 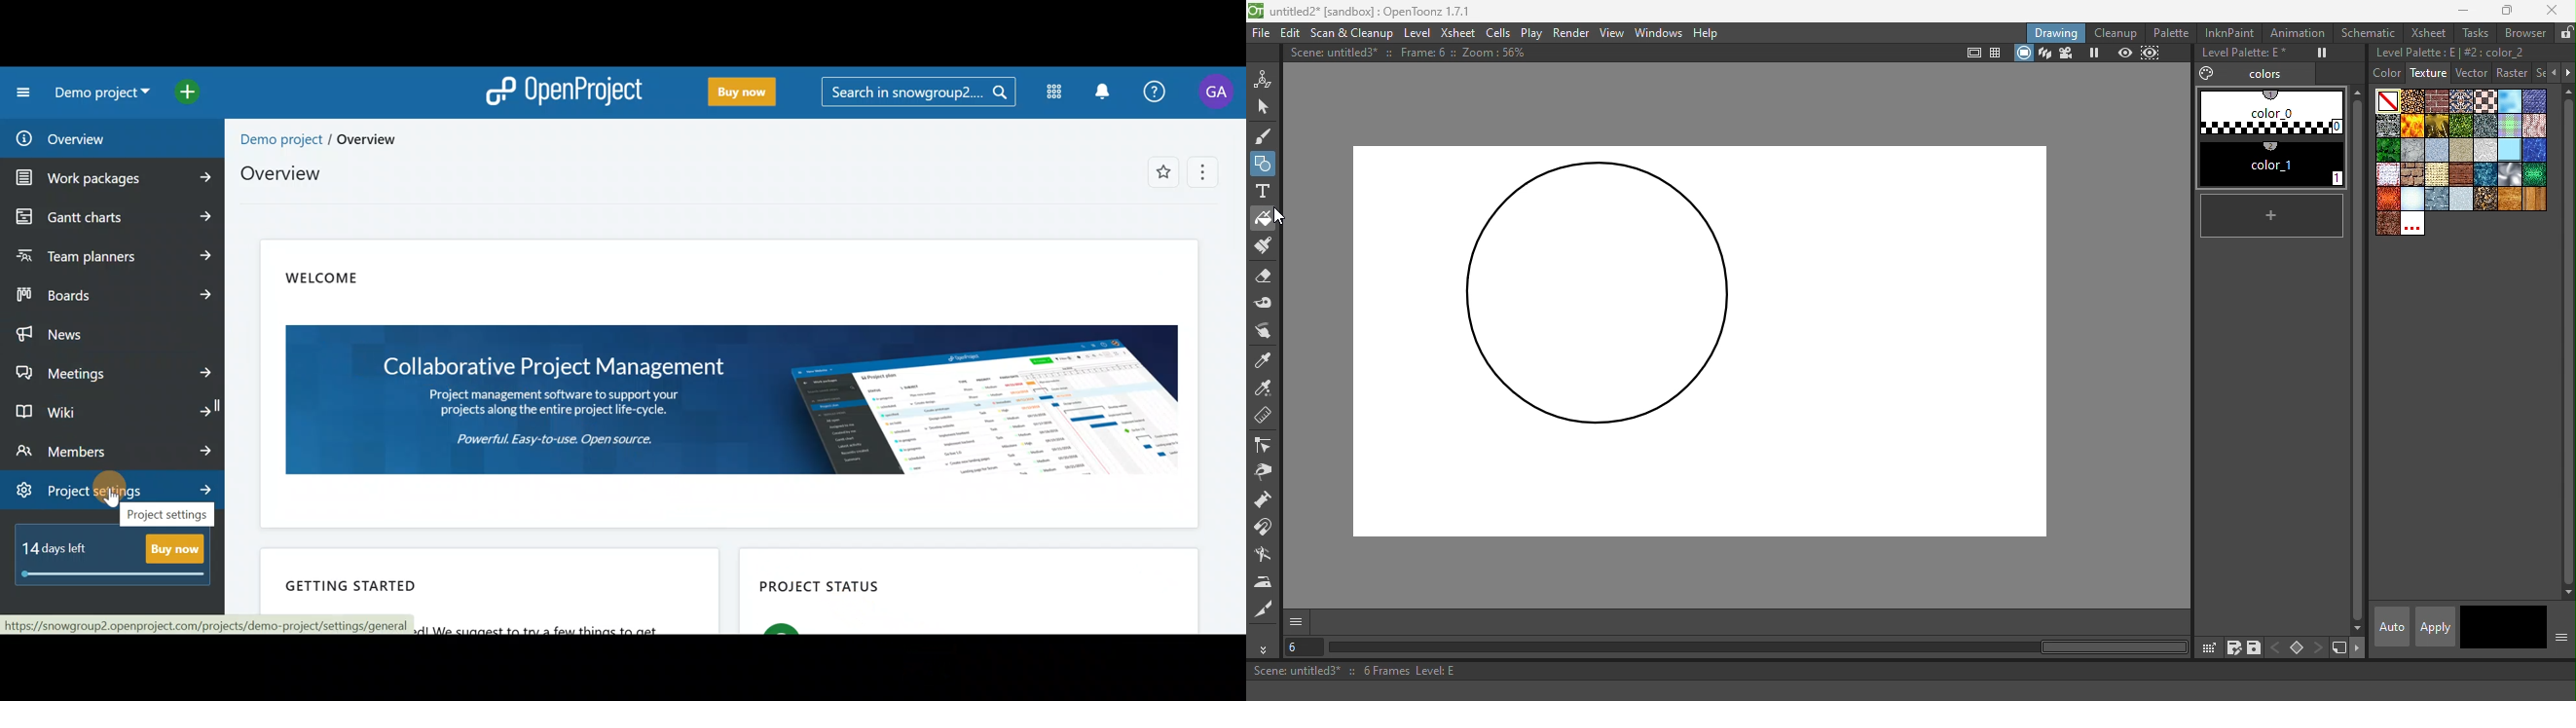 I want to click on Scene: untitled3* :: 6 Frames Level: E, so click(x=1911, y=673).